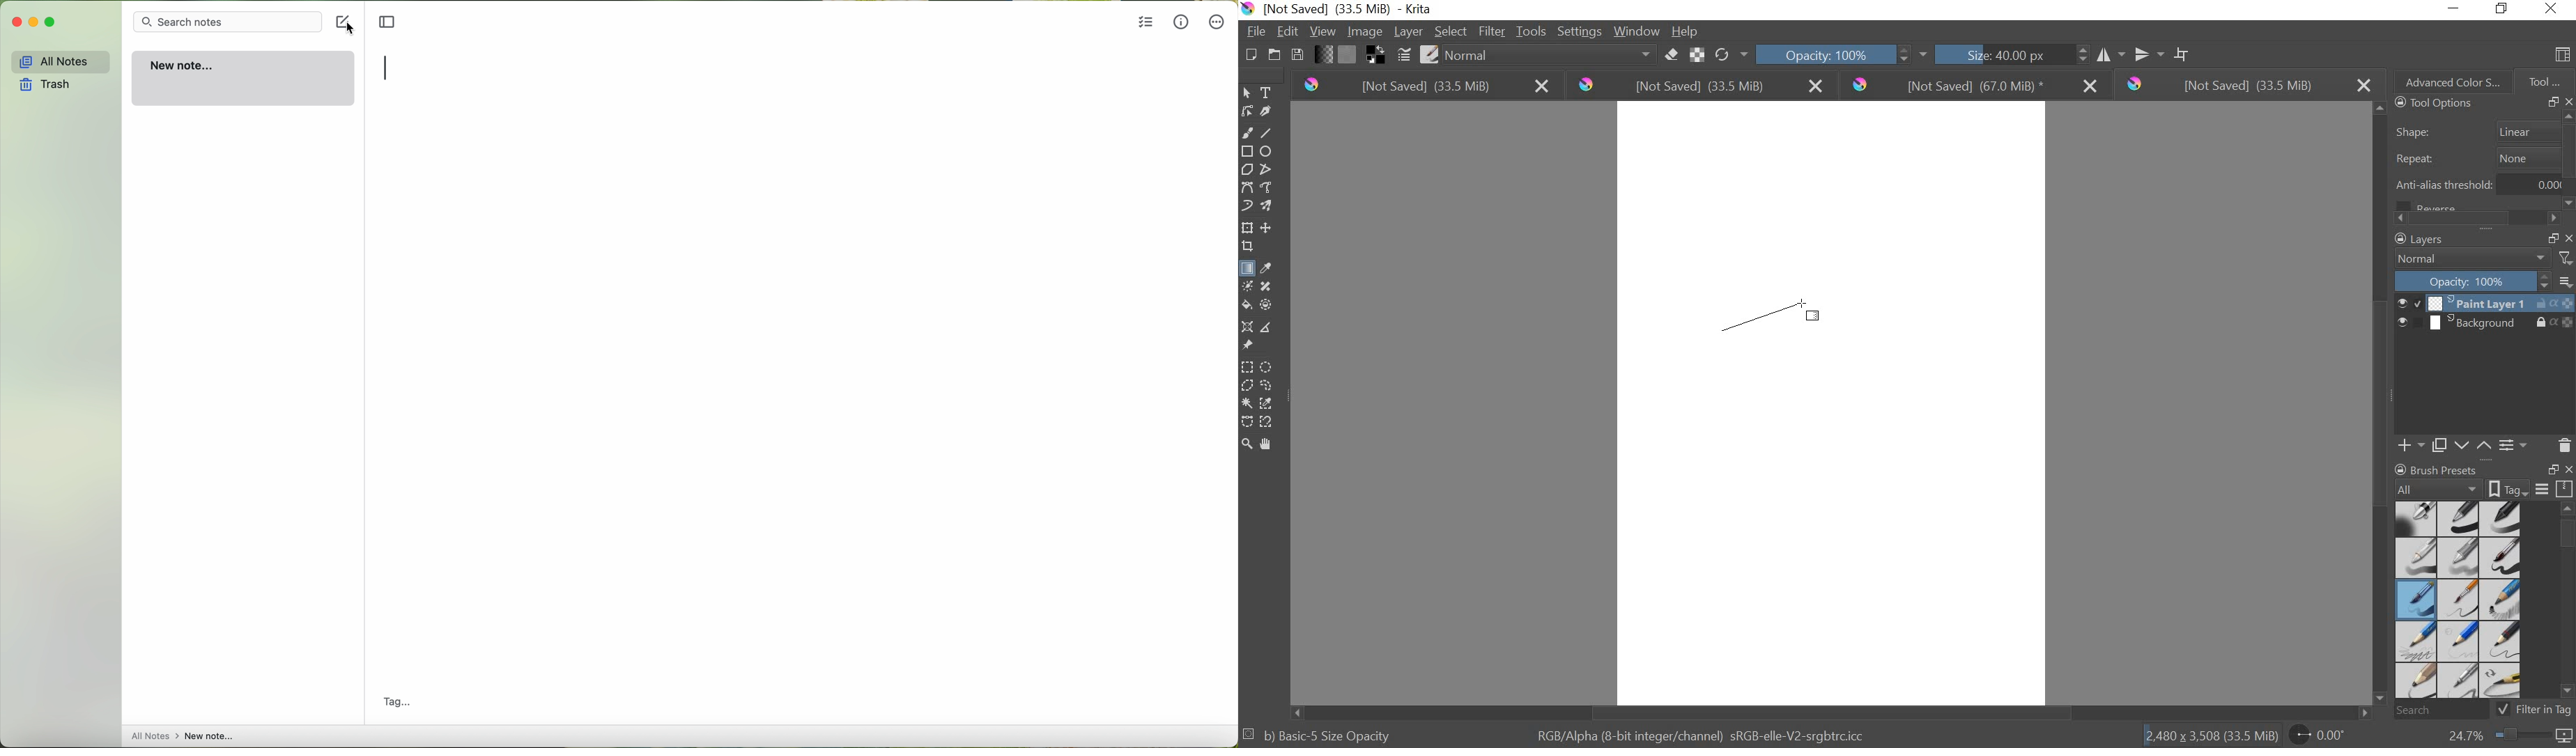 This screenshot has height=756, width=2576. I want to click on SCROLLBAR, so click(2568, 605).